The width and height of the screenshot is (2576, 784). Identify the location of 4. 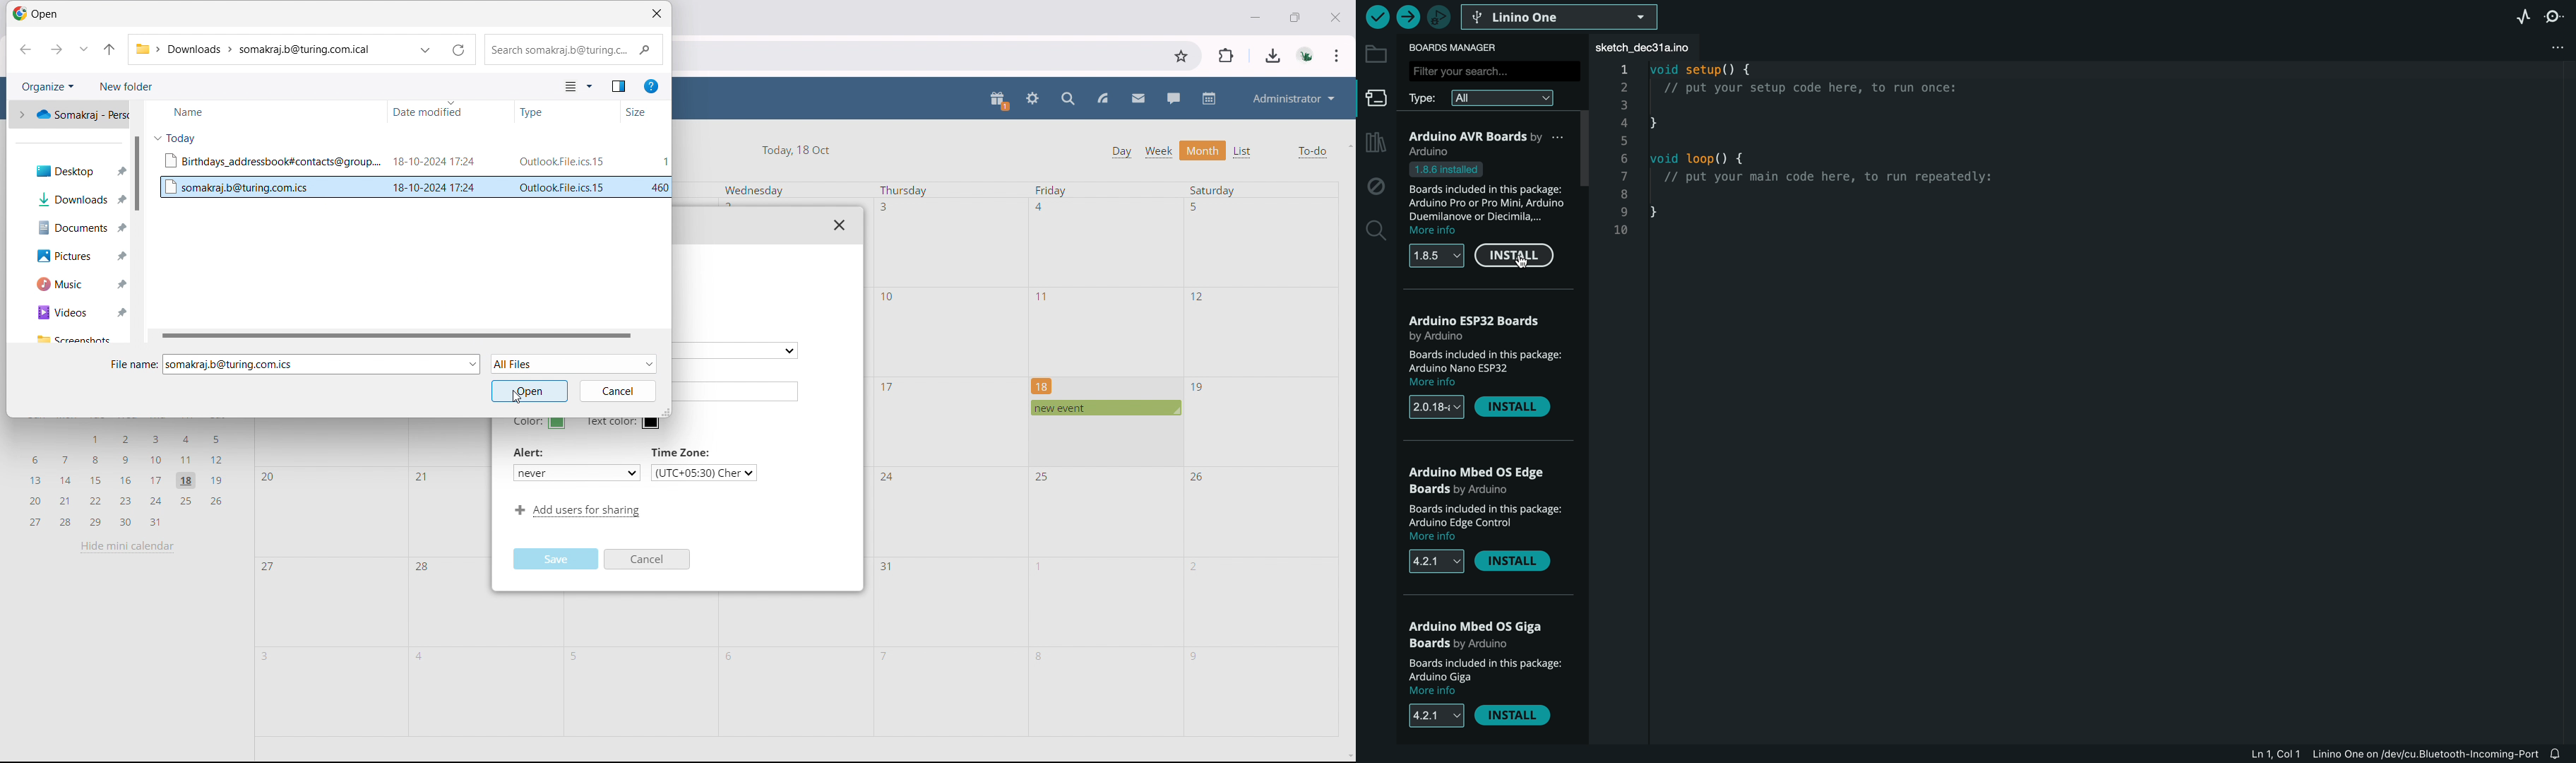
(1042, 207).